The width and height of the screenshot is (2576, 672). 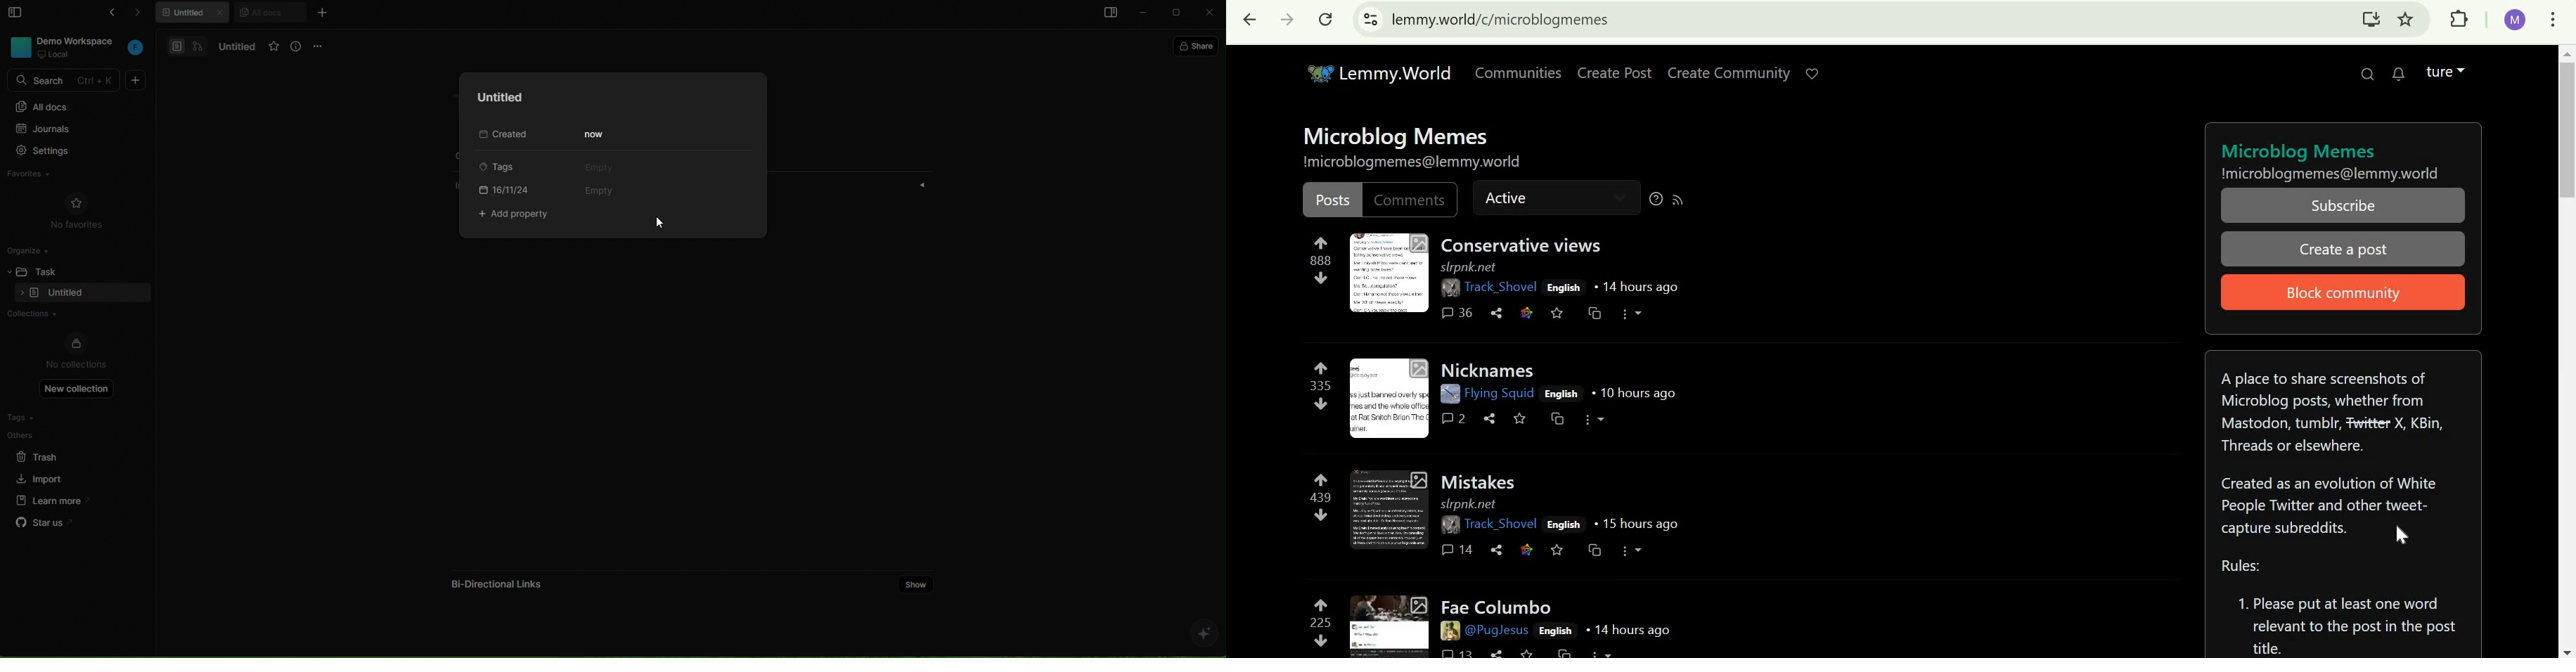 I want to click on organize, so click(x=33, y=249).